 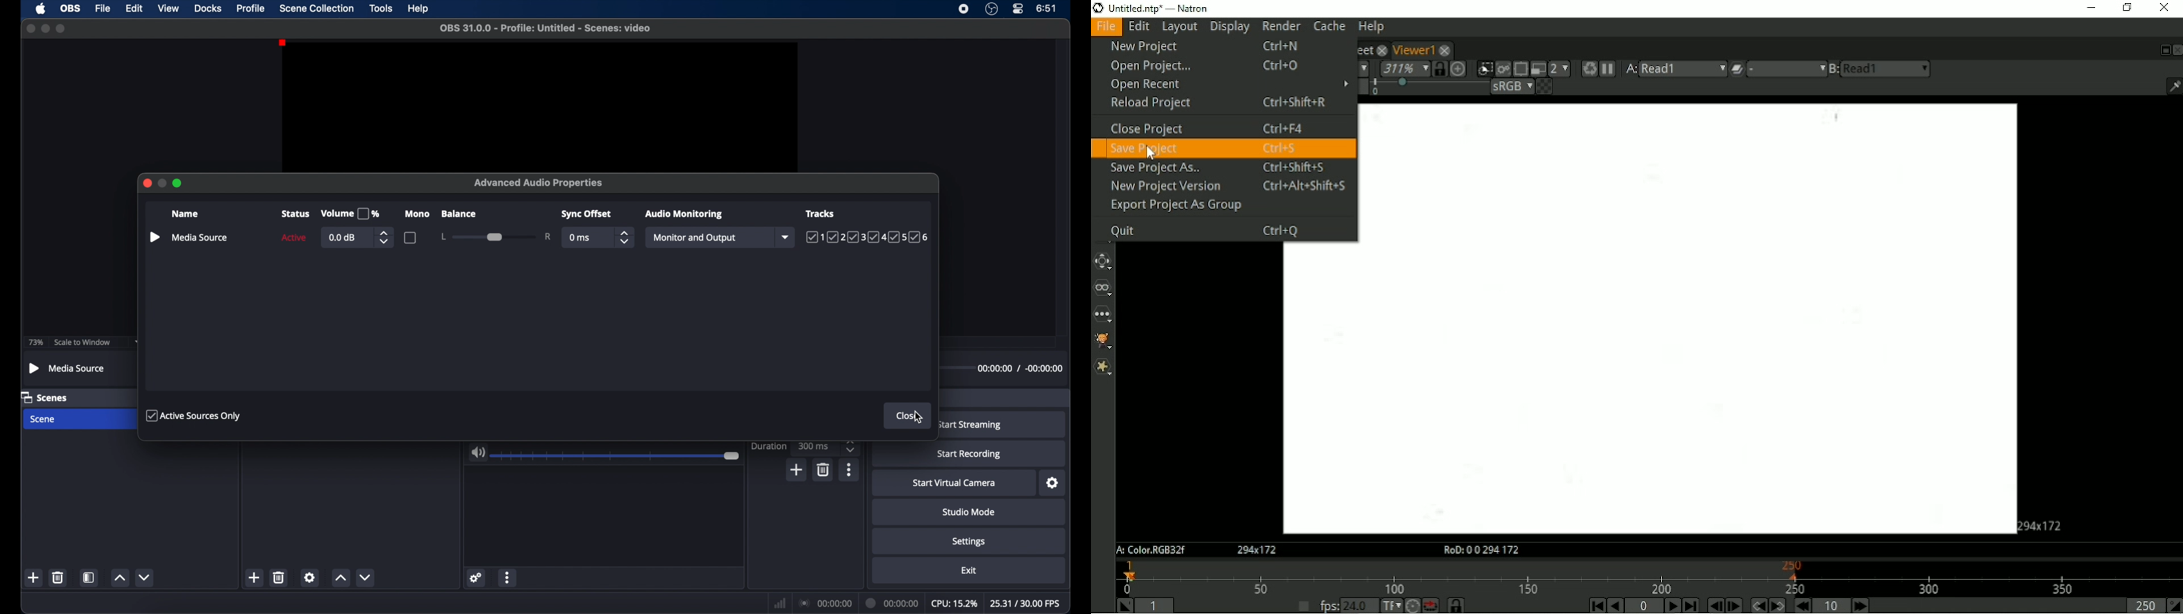 I want to click on help, so click(x=420, y=9).